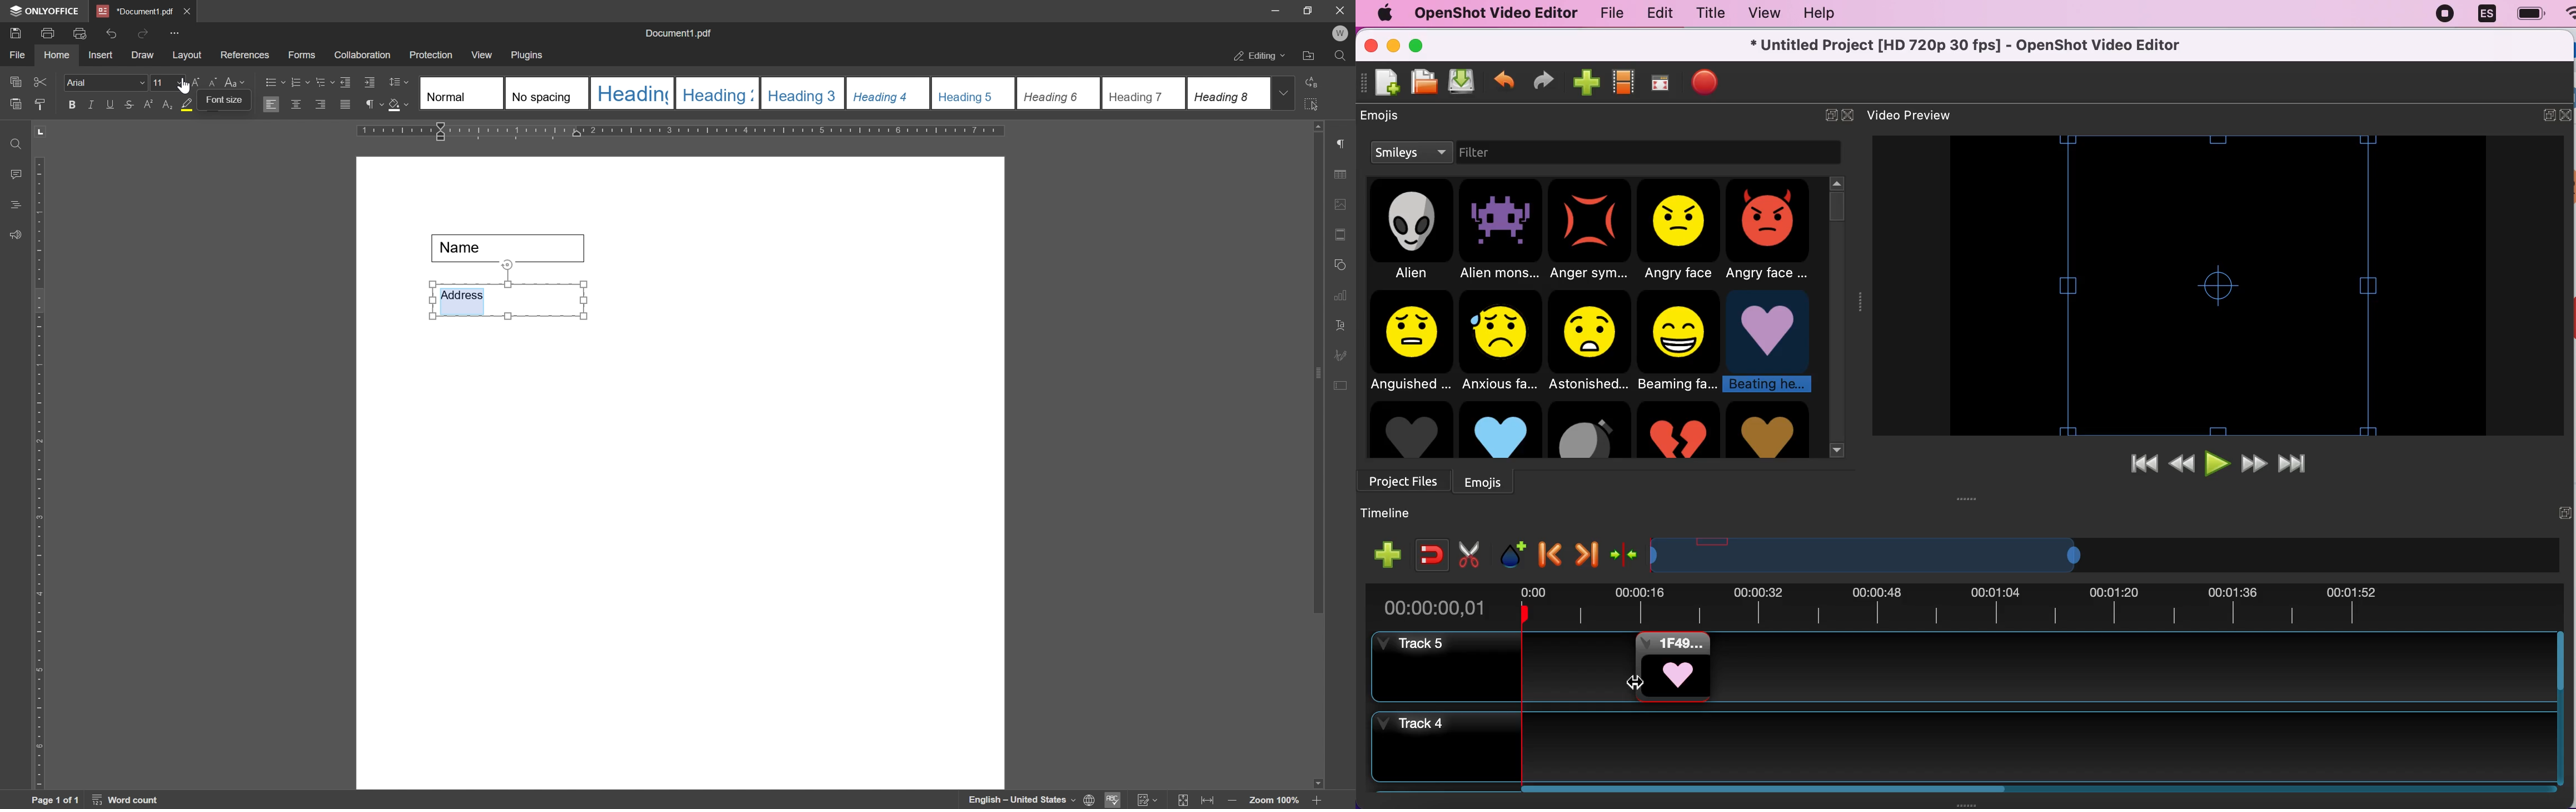  Describe the element at coordinates (1625, 552) in the screenshot. I see `center the timeline` at that location.